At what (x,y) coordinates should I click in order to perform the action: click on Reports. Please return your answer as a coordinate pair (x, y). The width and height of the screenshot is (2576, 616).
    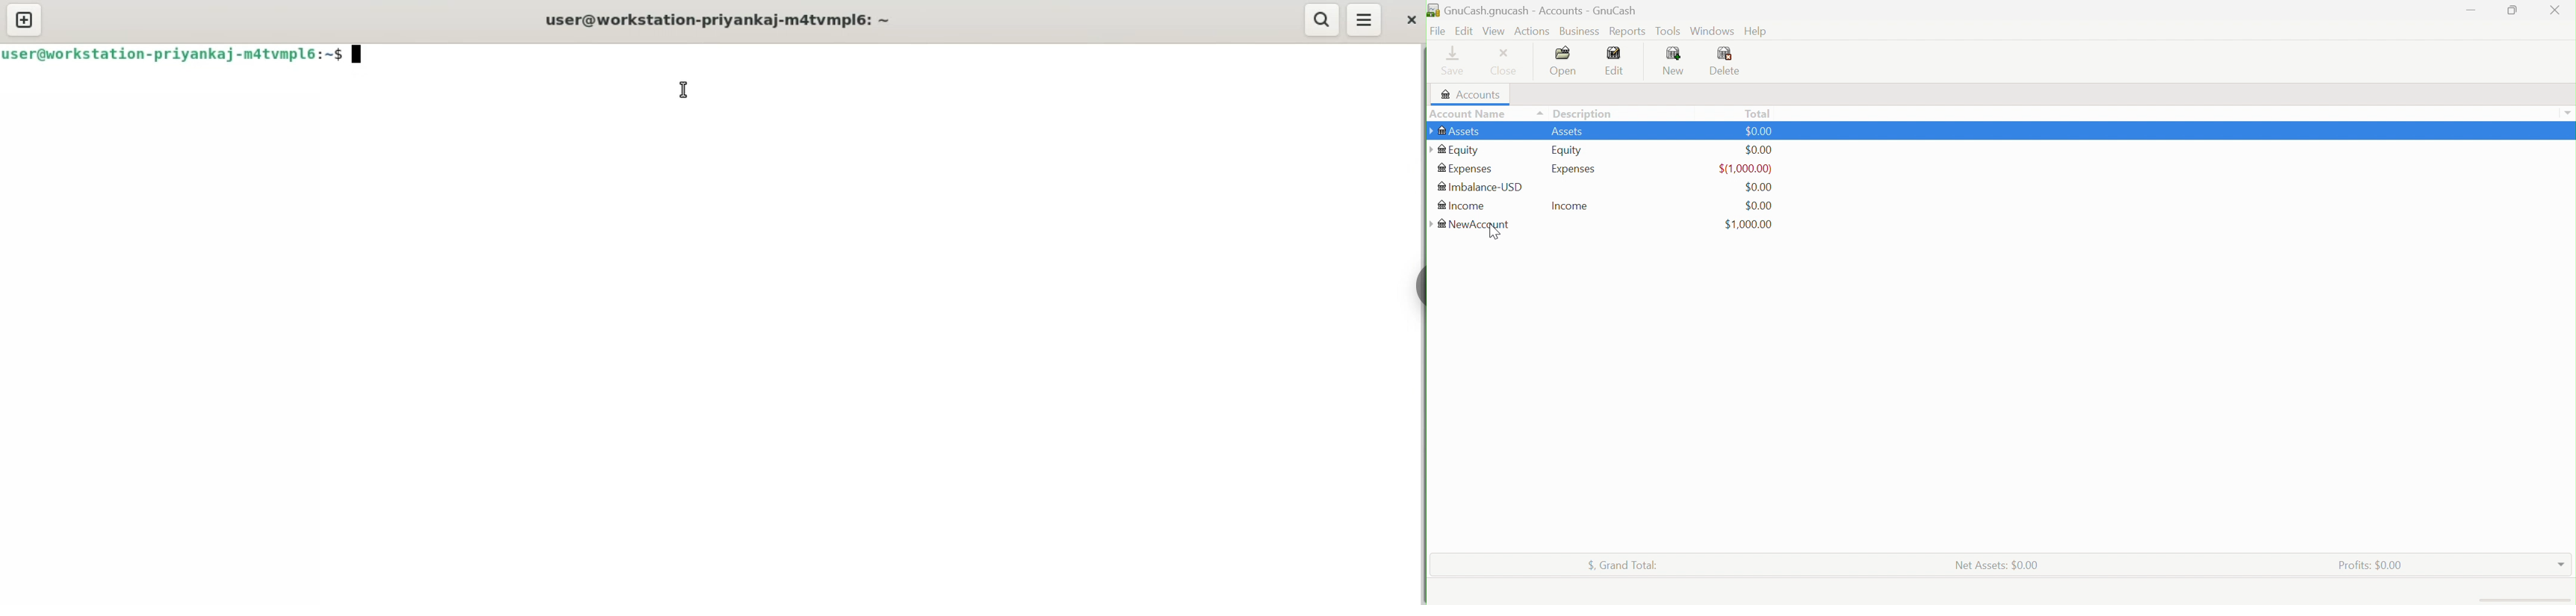
    Looking at the image, I should click on (1626, 31).